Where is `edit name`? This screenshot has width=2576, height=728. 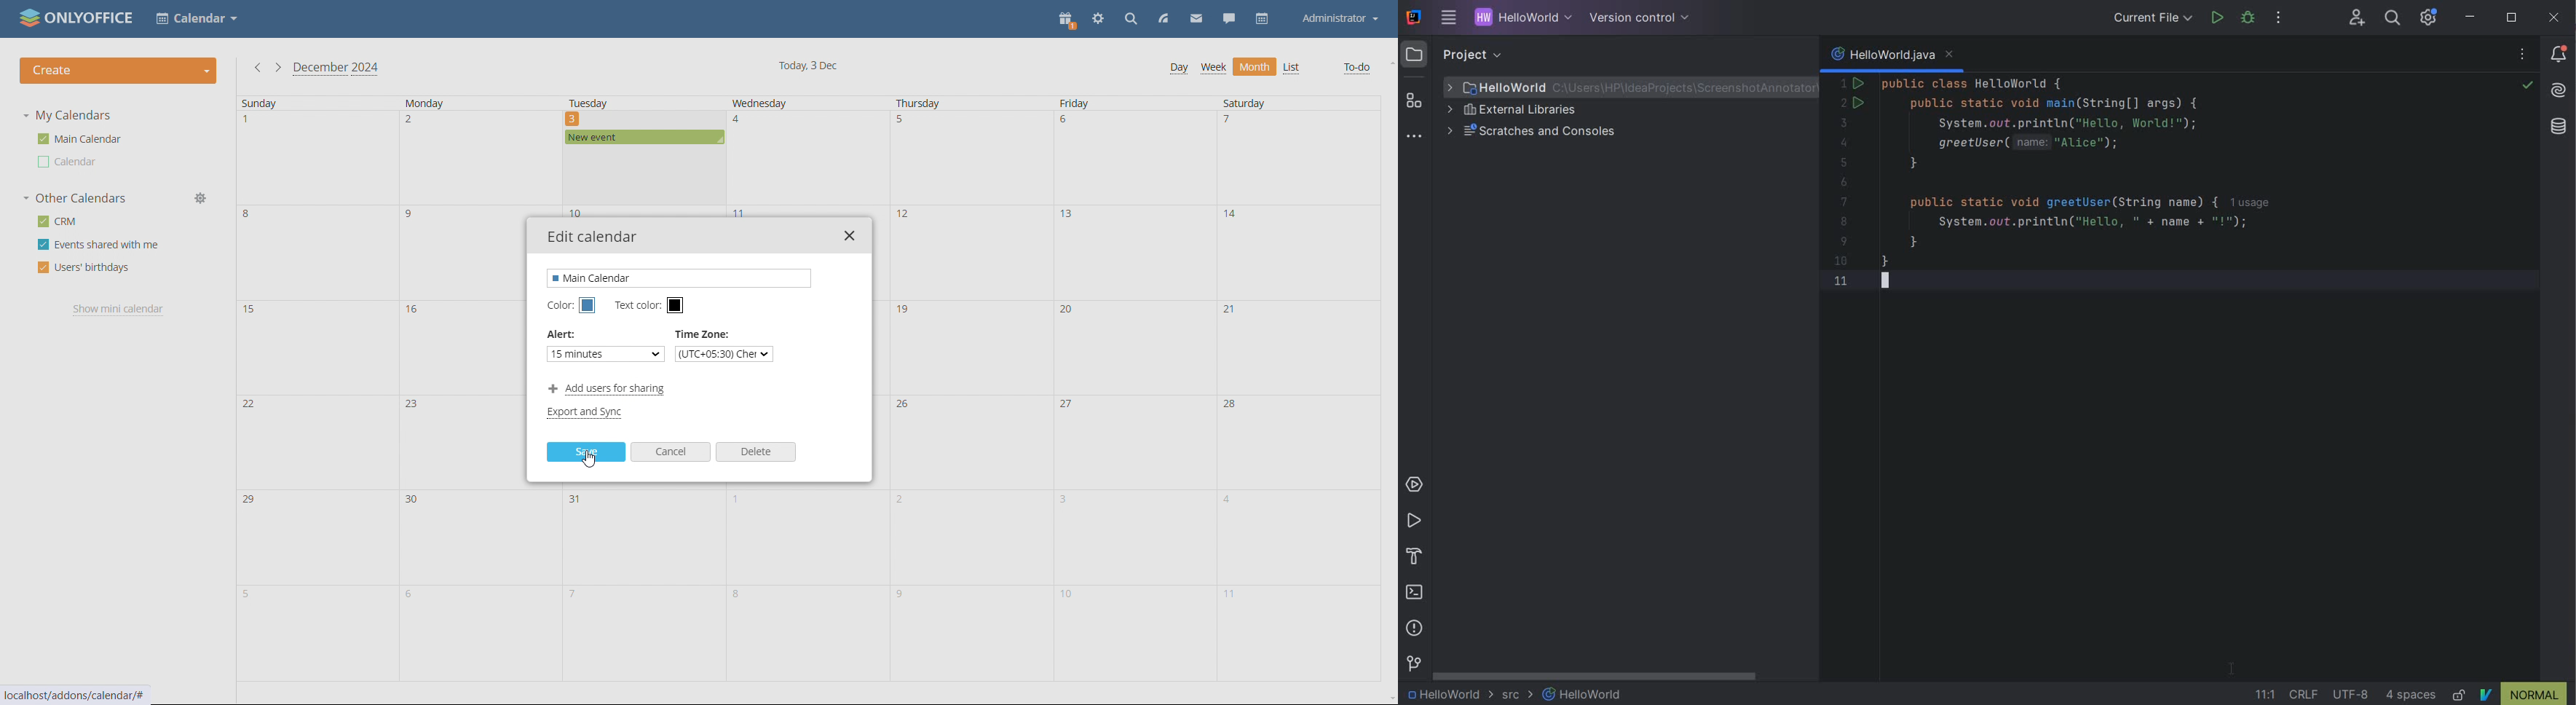
edit name is located at coordinates (681, 277).